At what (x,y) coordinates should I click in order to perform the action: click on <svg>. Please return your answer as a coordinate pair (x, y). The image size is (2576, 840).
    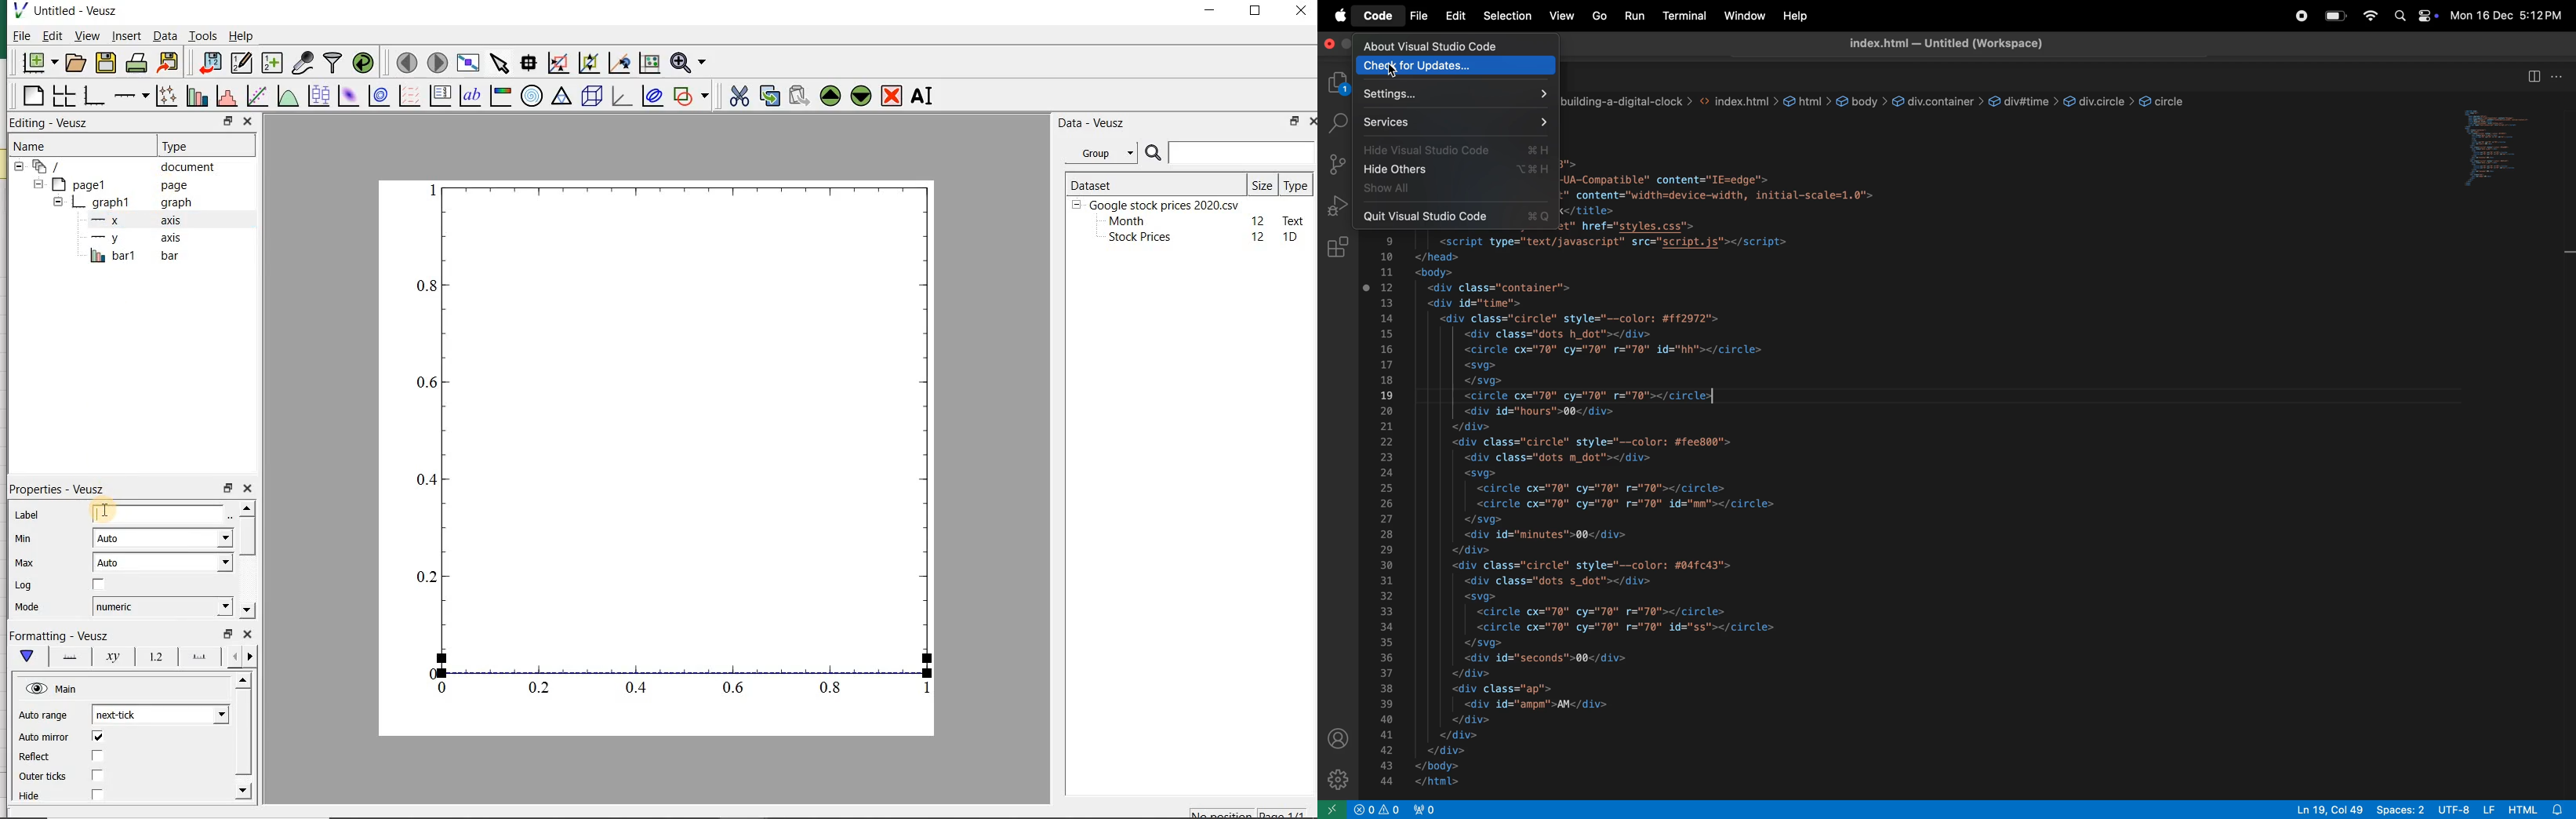
    Looking at the image, I should click on (1479, 474).